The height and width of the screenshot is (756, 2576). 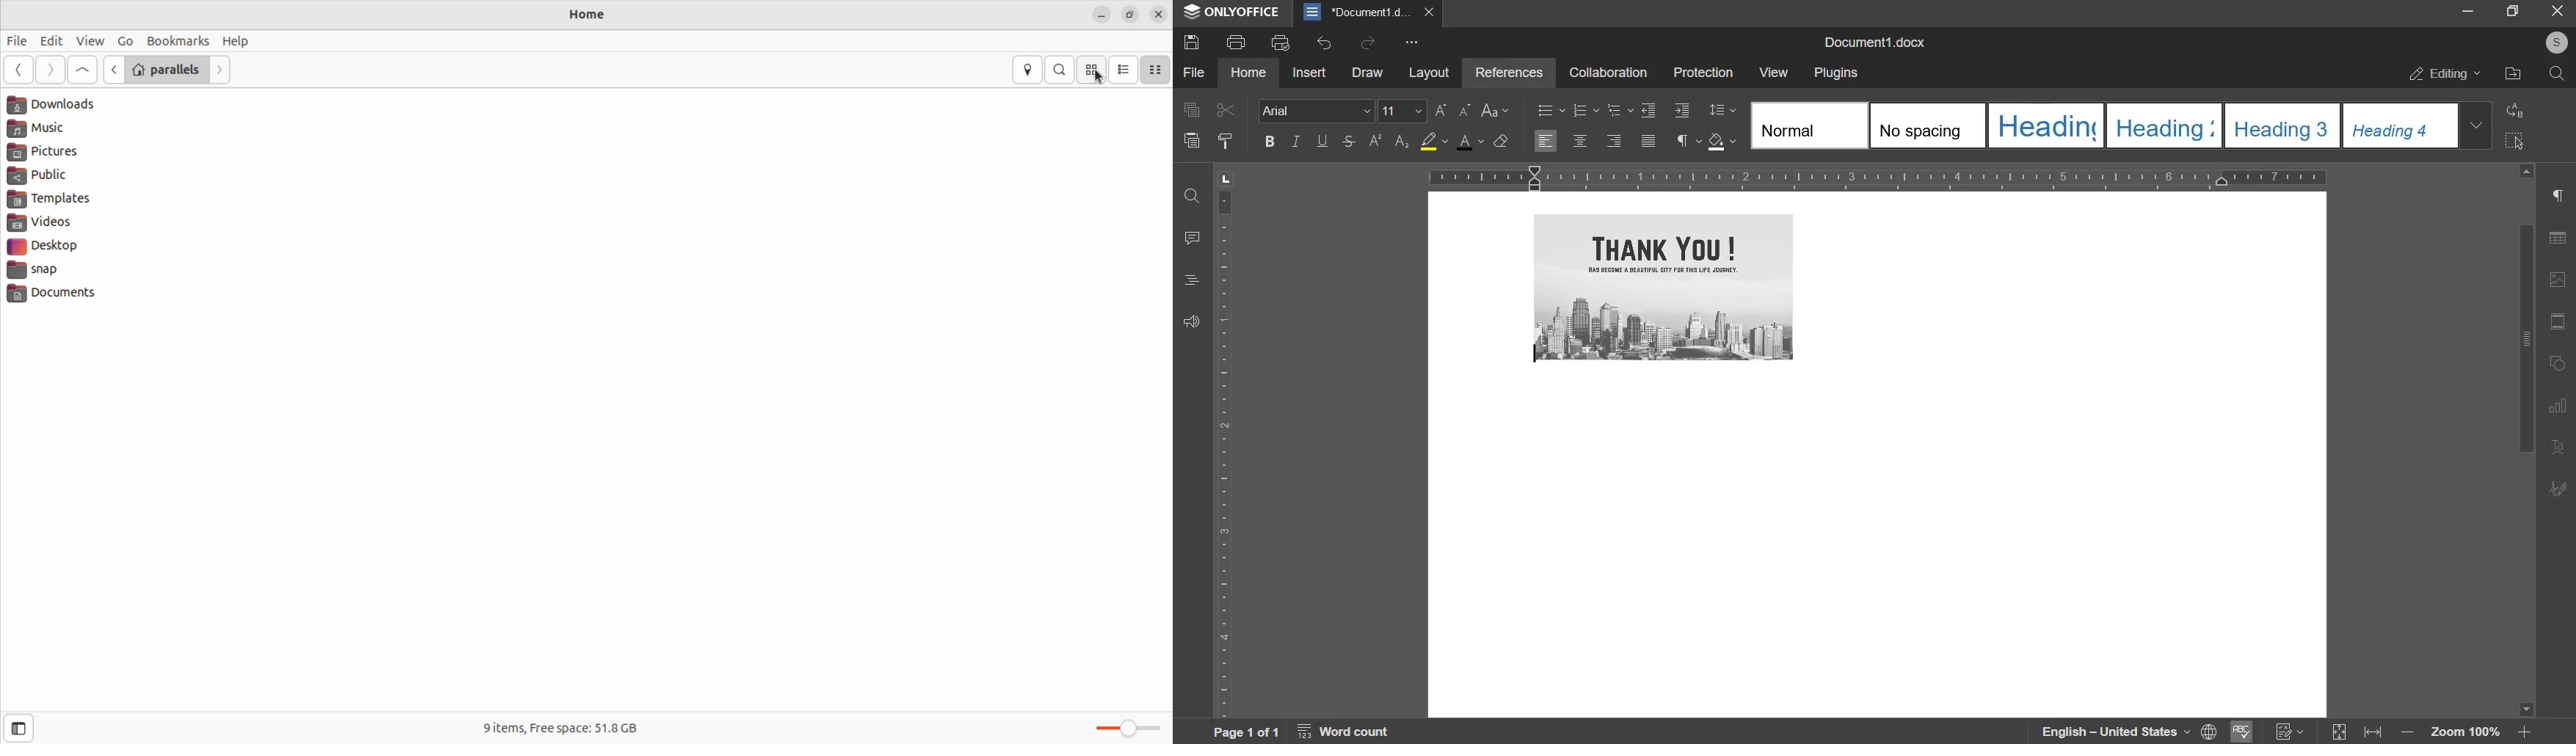 I want to click on find, so click(x=1191, y=197).